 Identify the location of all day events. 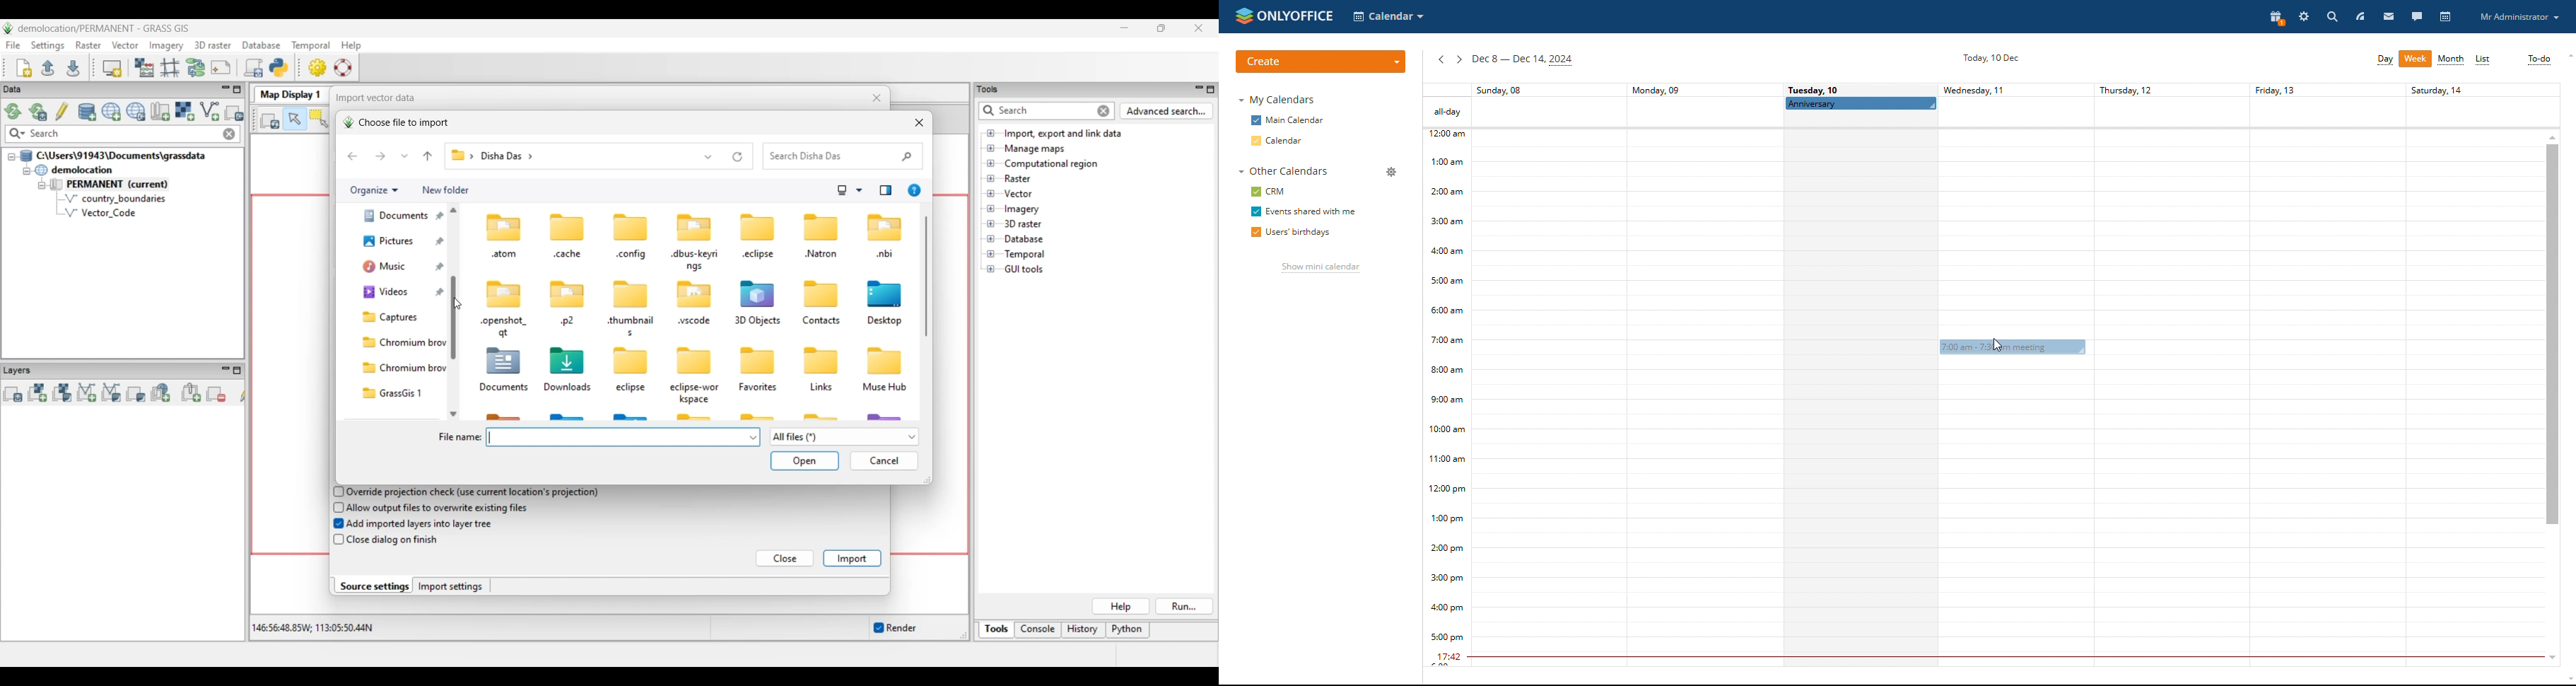
(1991, 112).